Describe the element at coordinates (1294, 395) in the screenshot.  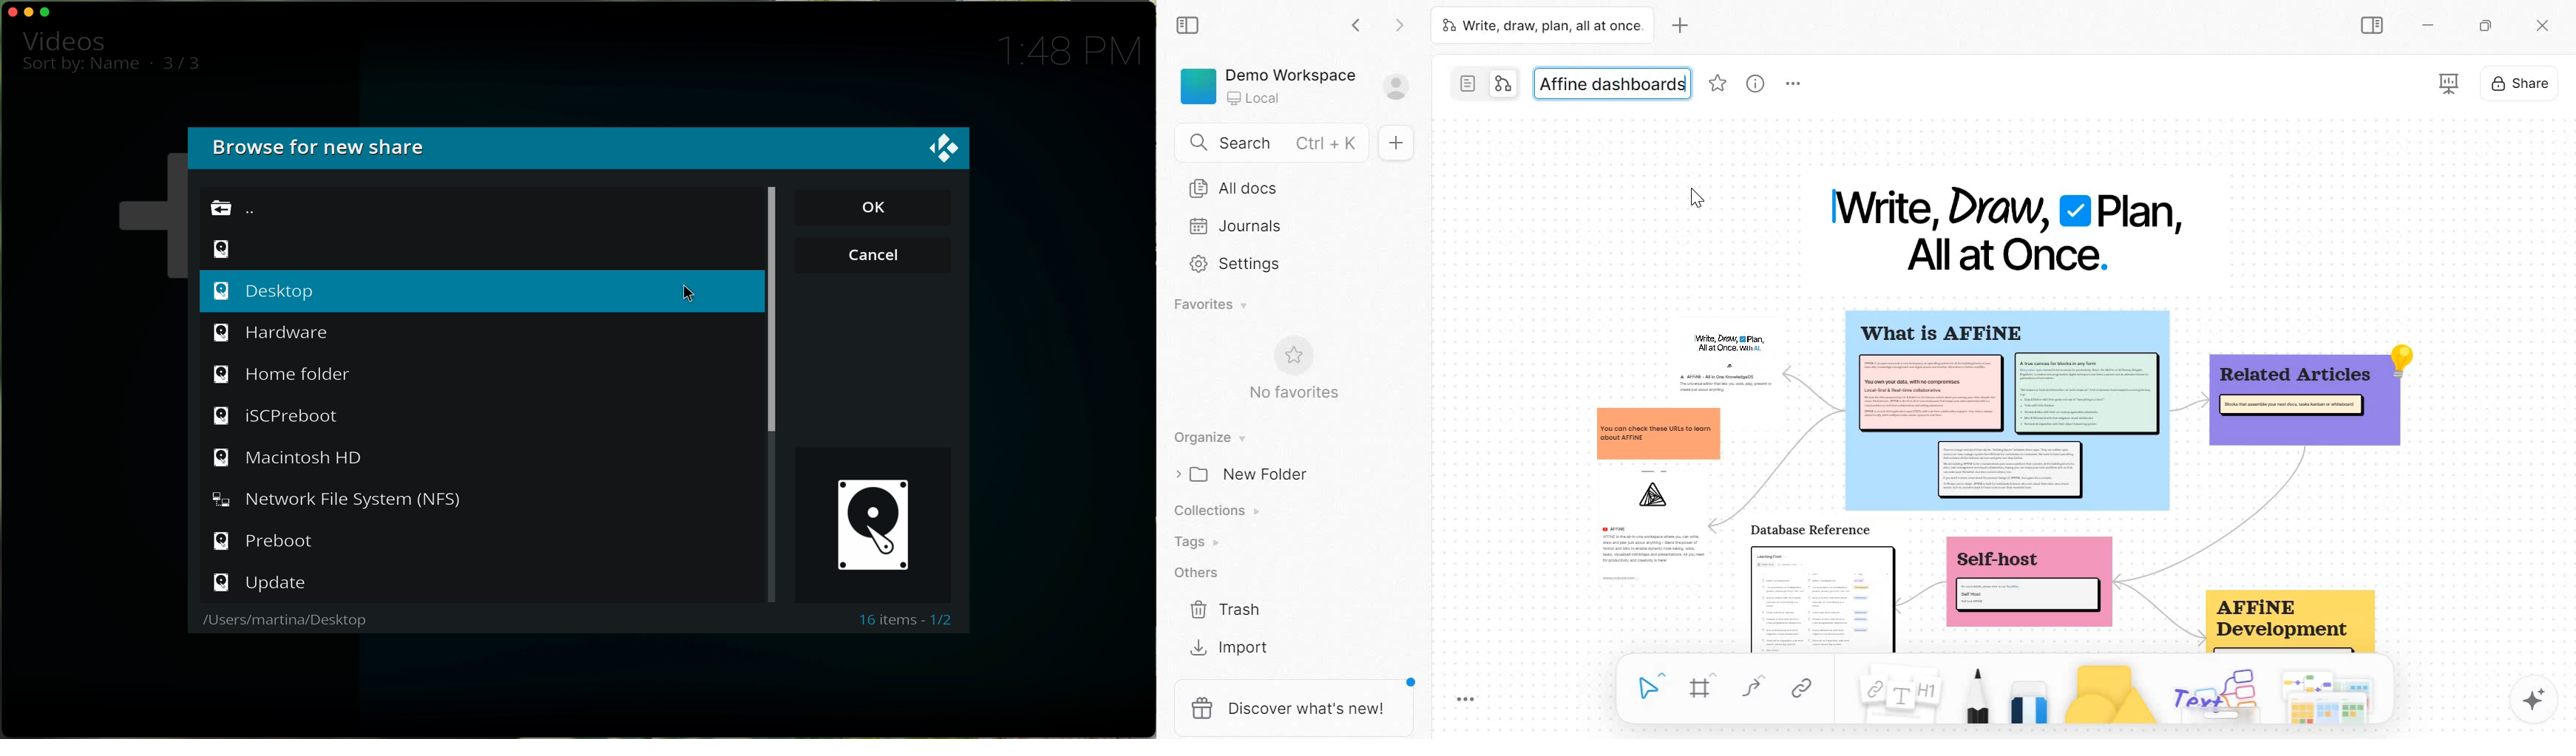
I see `No favorites` at that location.